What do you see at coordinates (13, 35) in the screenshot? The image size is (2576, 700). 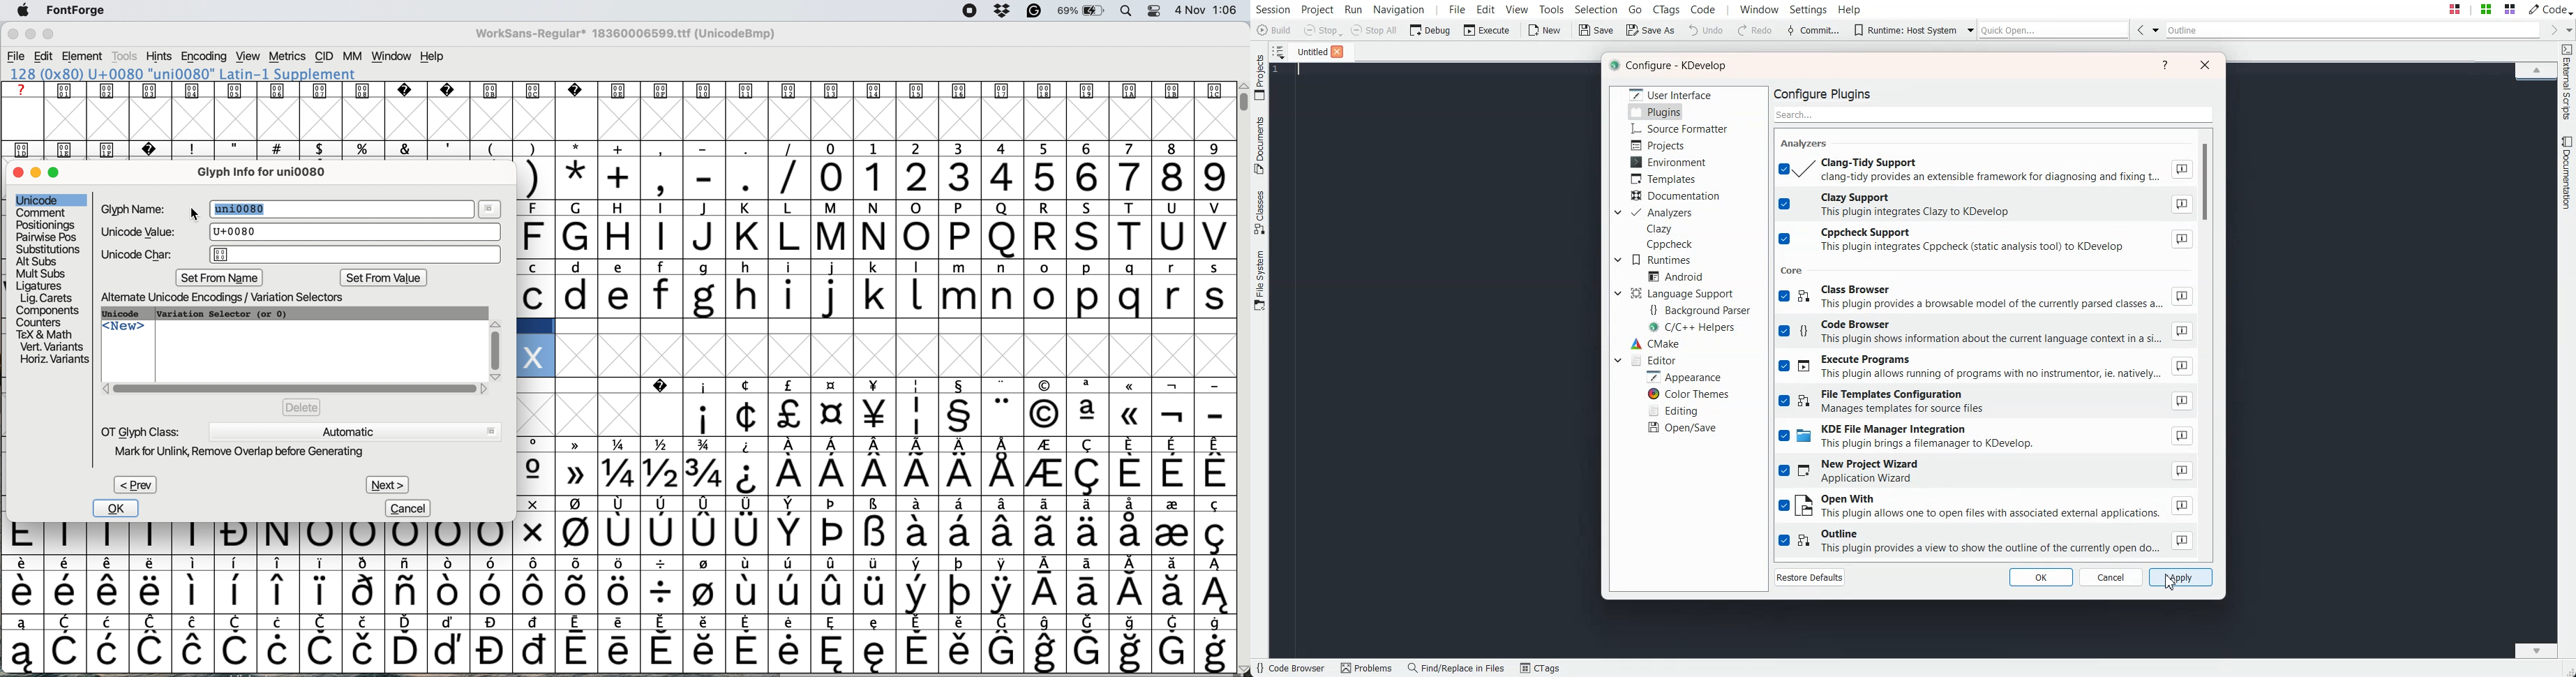 I see `close` at bounding box center [13, 35].